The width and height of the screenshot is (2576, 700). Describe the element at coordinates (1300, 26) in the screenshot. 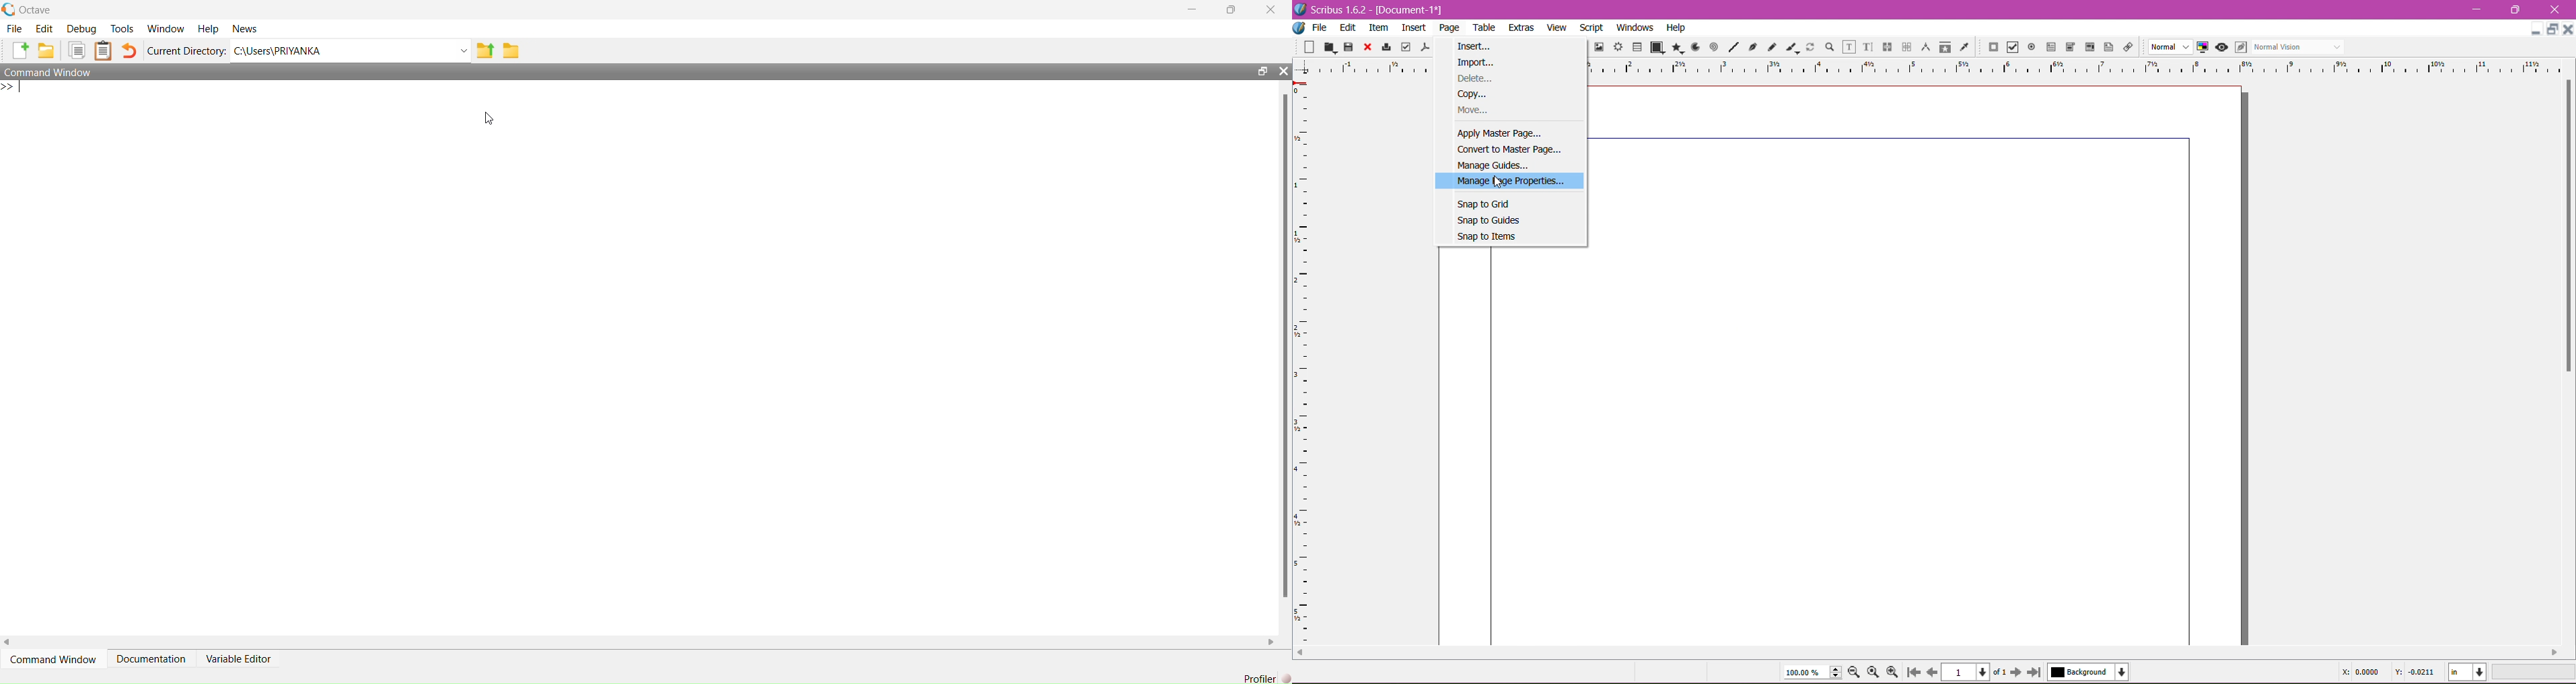

I see `Document Options` at that location.